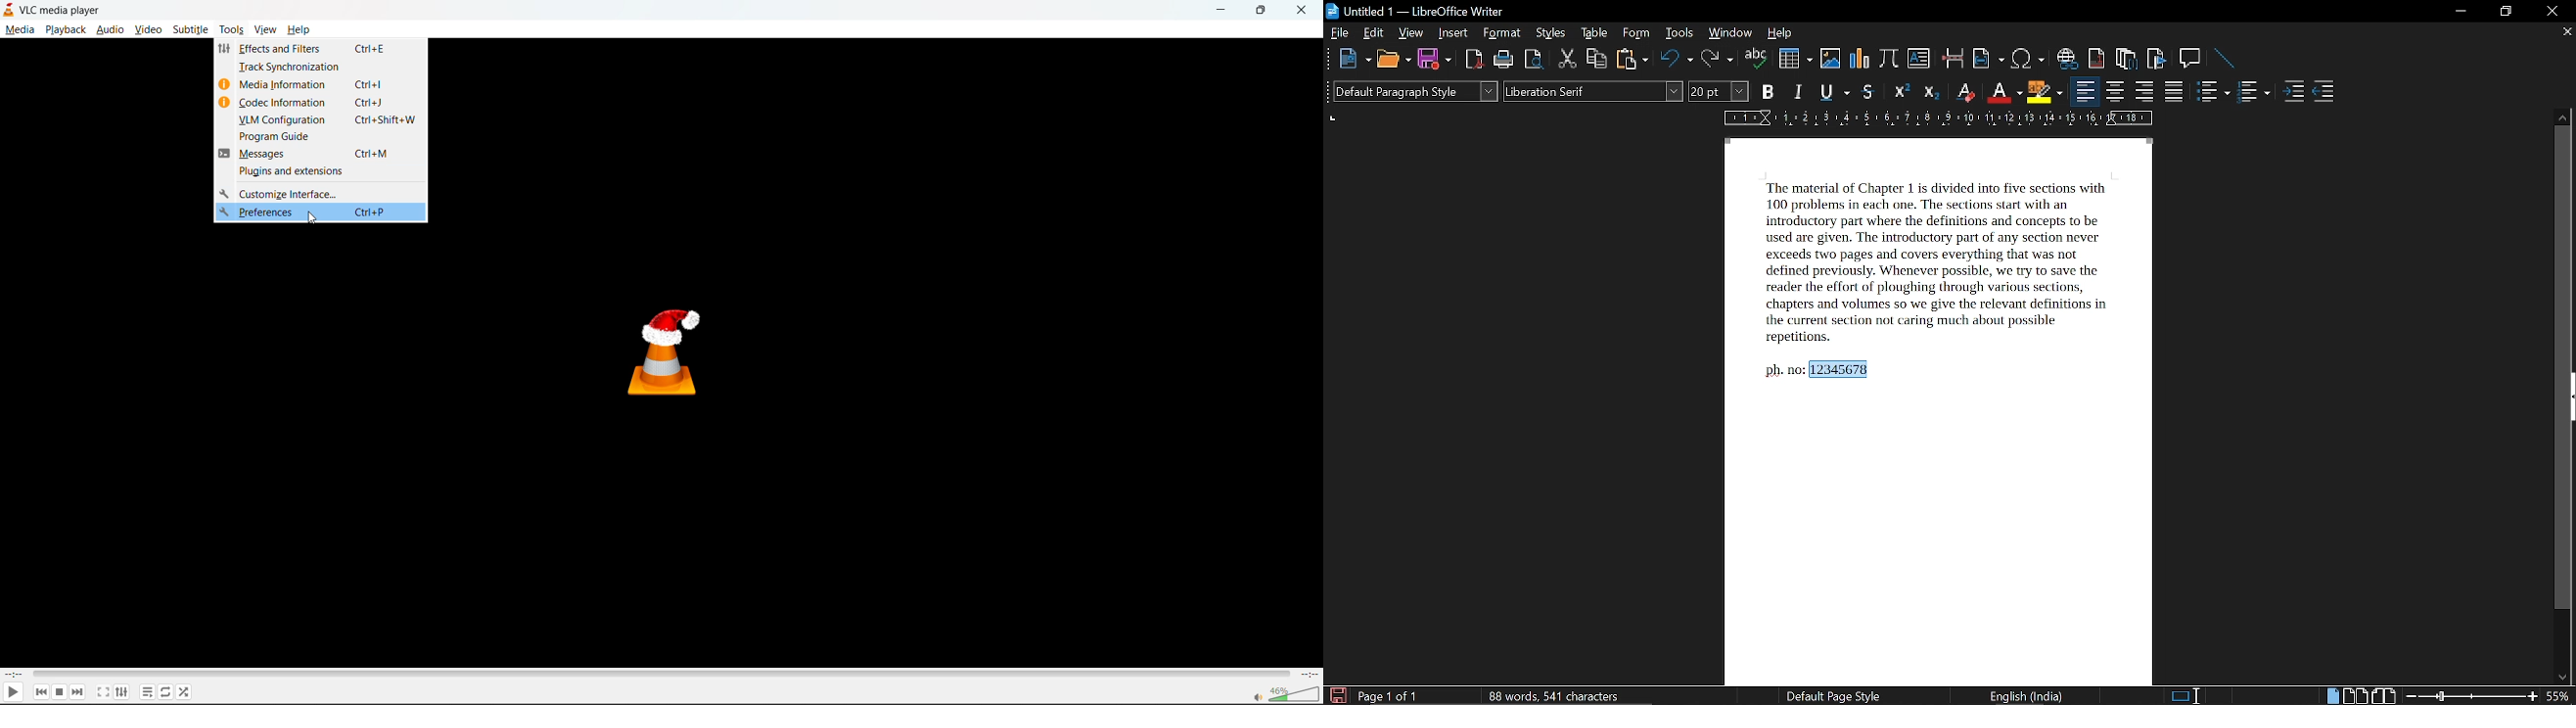 This screenshot has width=2576, height=728. What do you see at coordinates (1411, 34) in the screenshot?
I see `view` at bounding box center [1411, 34].